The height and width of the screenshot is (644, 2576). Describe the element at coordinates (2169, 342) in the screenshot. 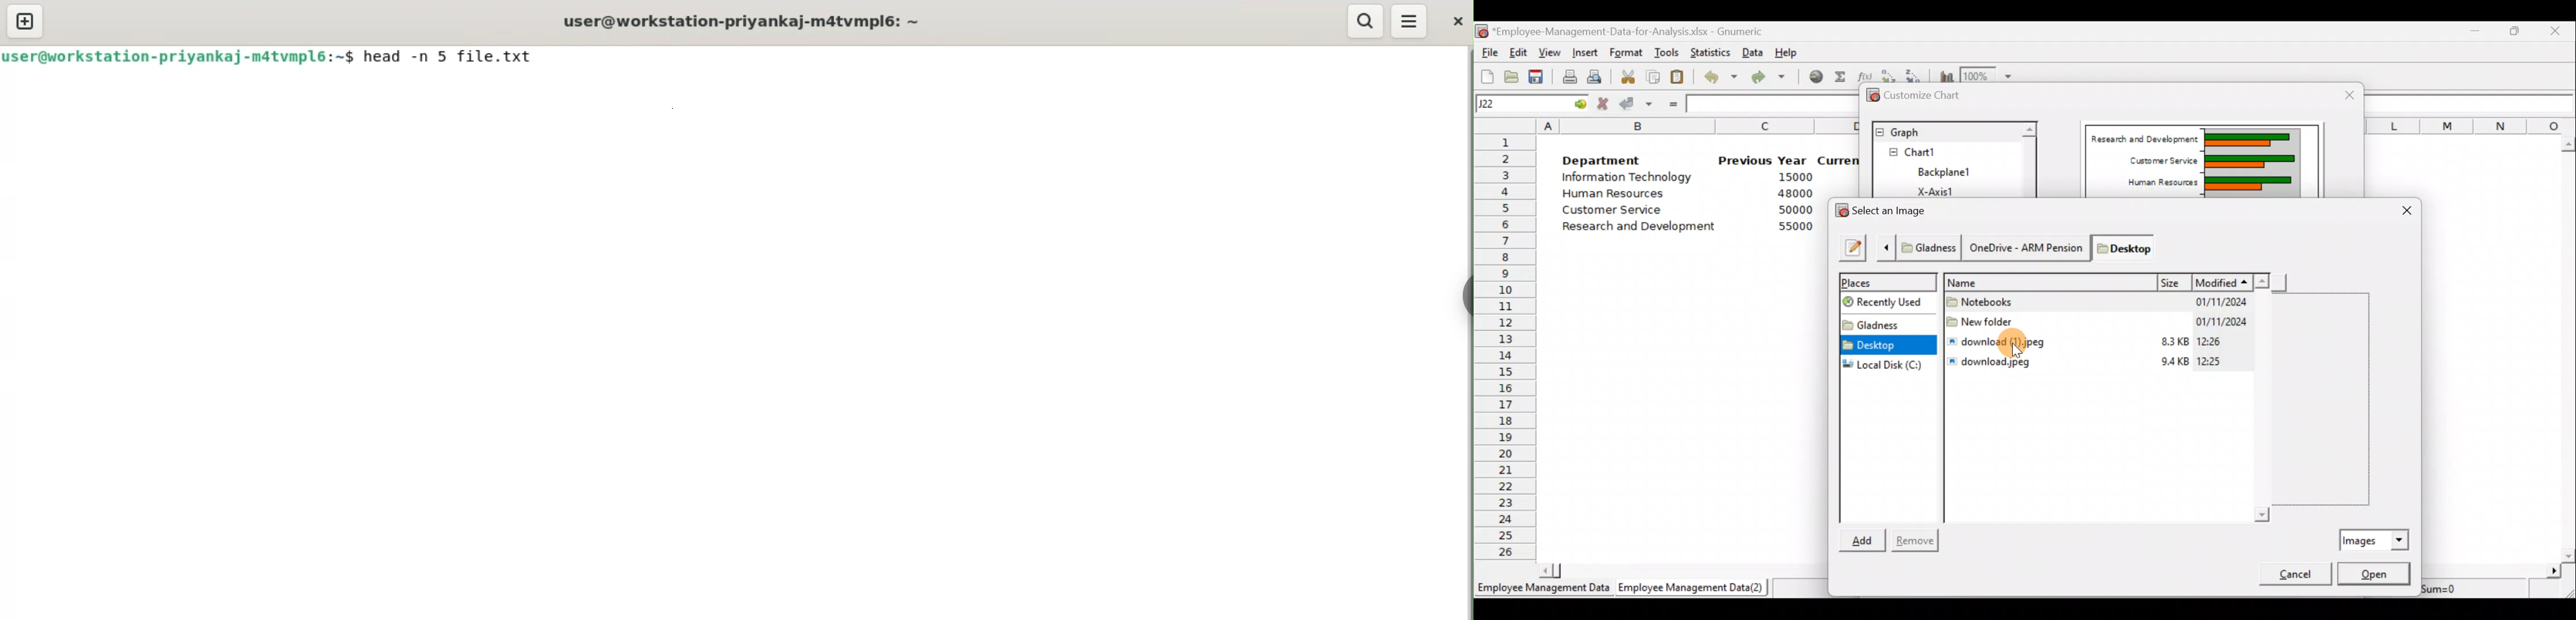

I see `83KB` at that location.